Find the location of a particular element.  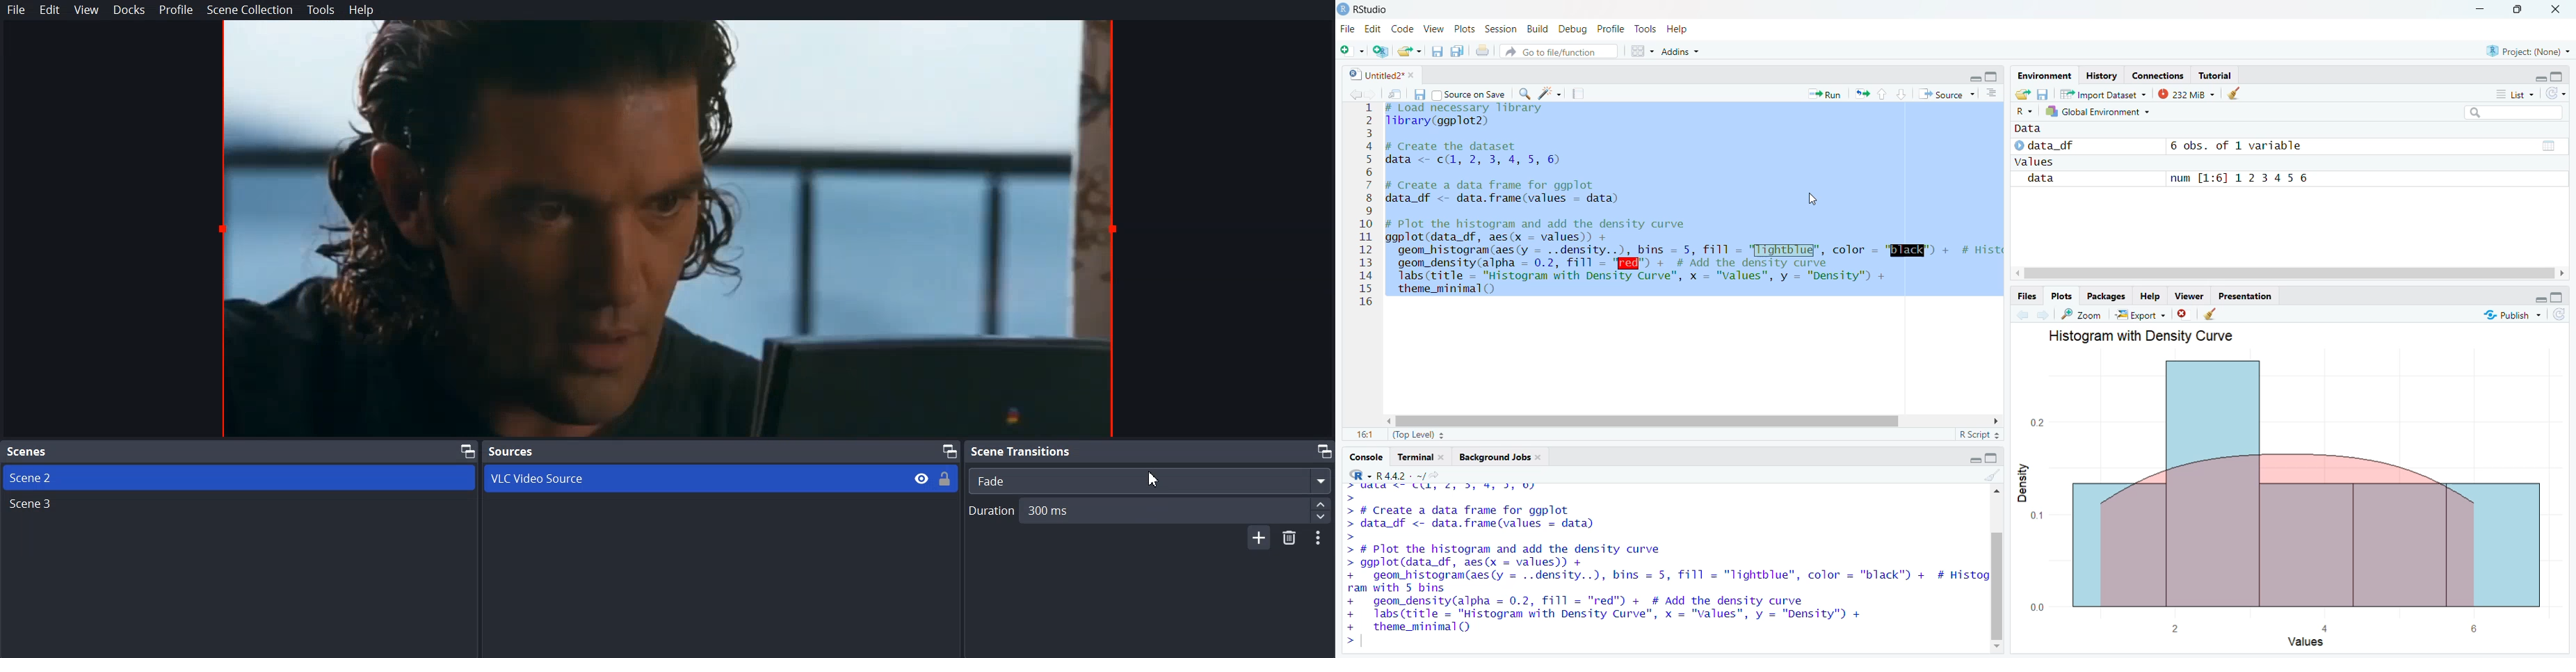

Transition Properties is located at coordinates (1322, 538).